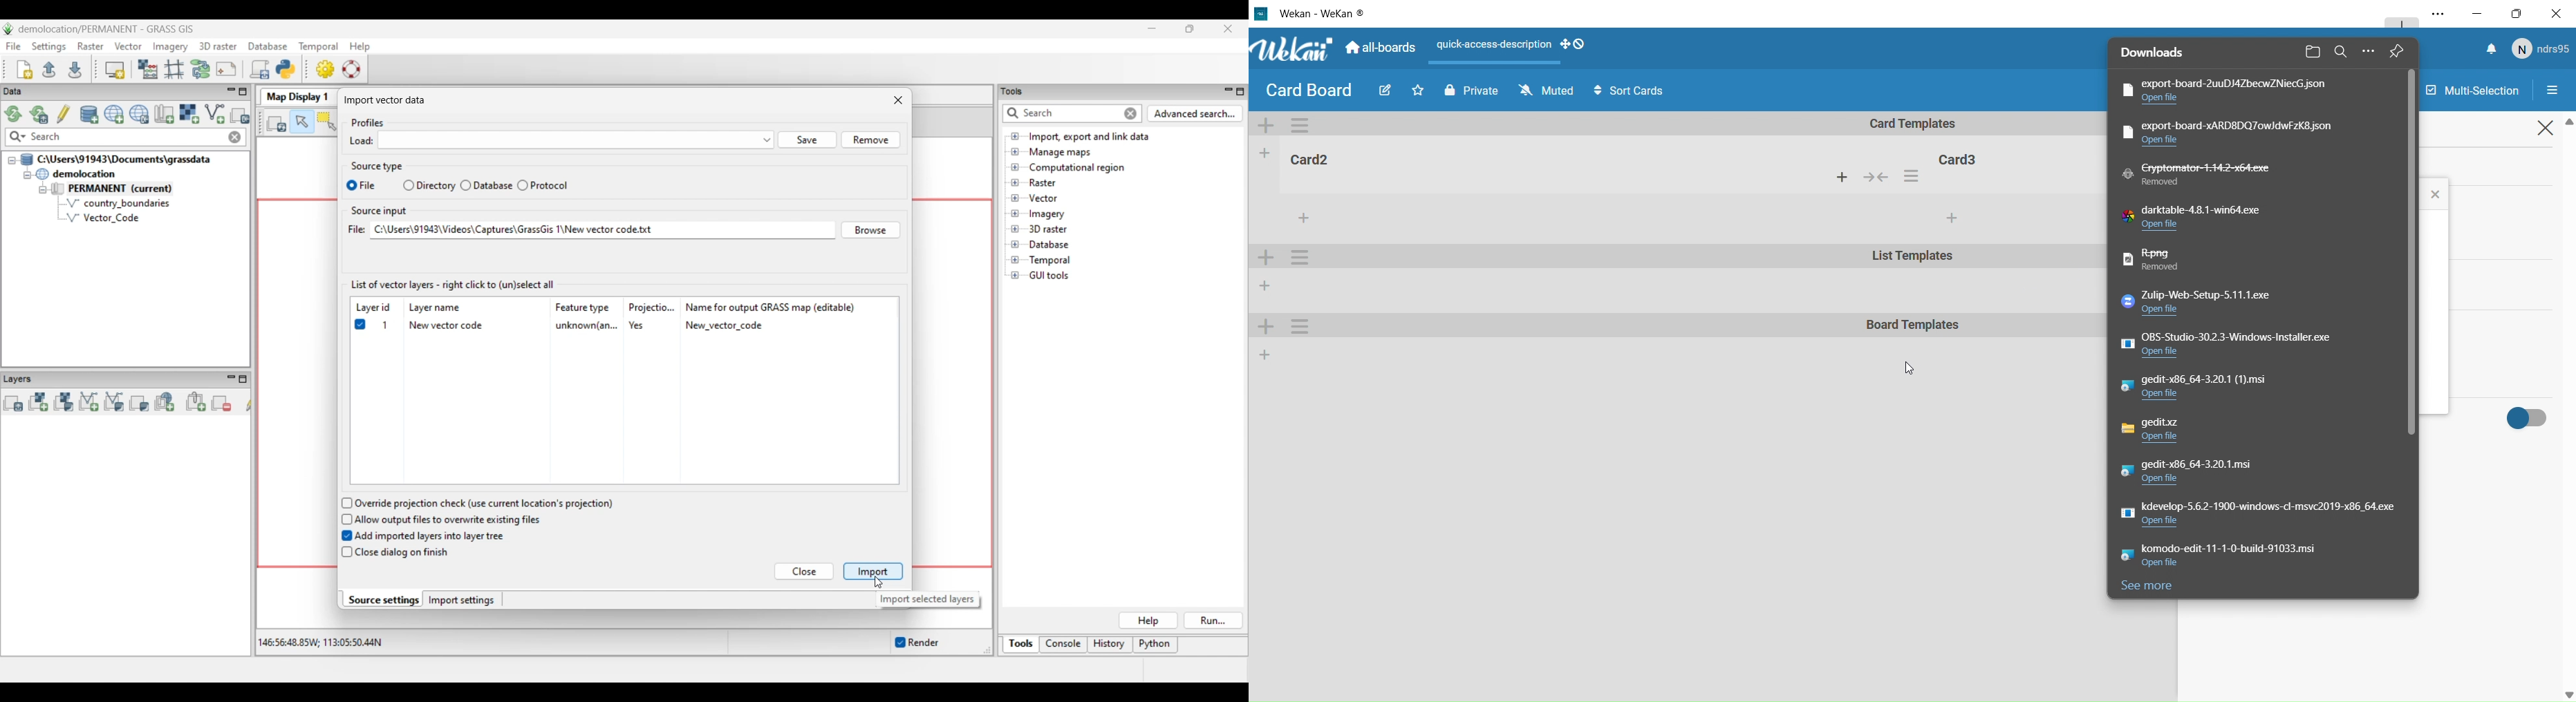 The height and width of the screenshot is (728, 2576). I want to click on downloaded file, so click(2238, 344).